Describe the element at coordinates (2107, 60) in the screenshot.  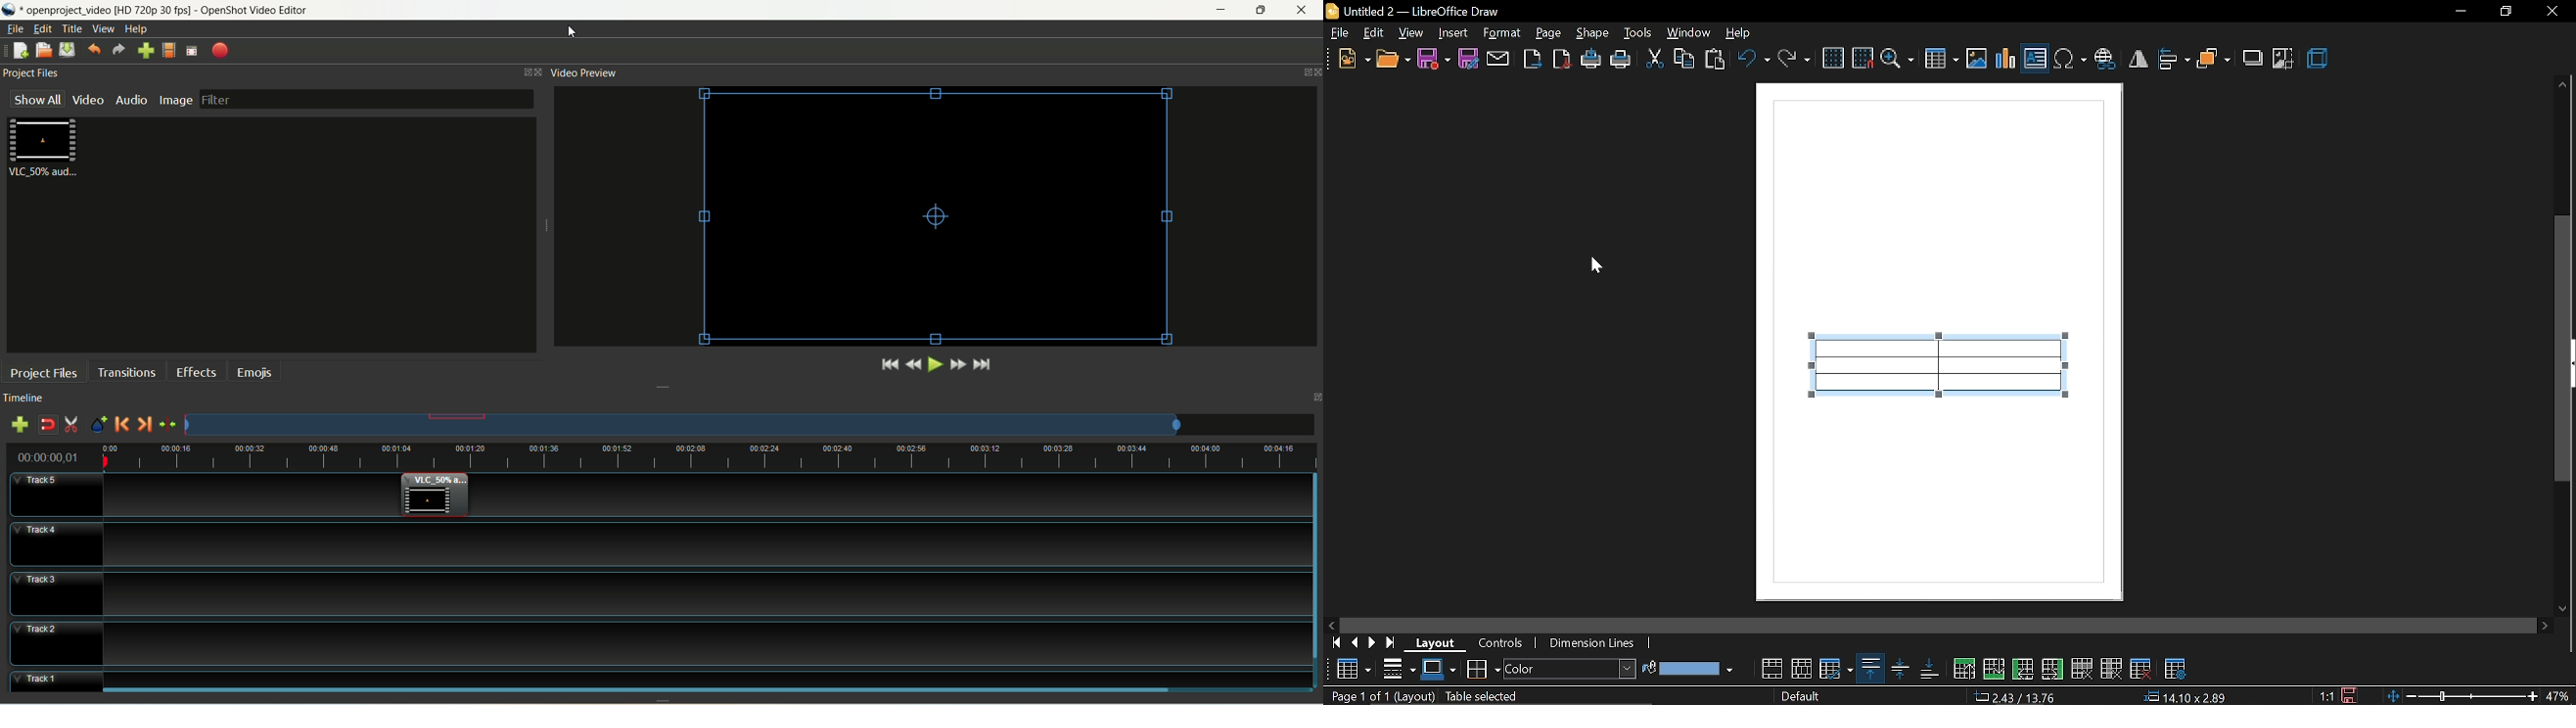
I see `insert hyperlink` at that location.